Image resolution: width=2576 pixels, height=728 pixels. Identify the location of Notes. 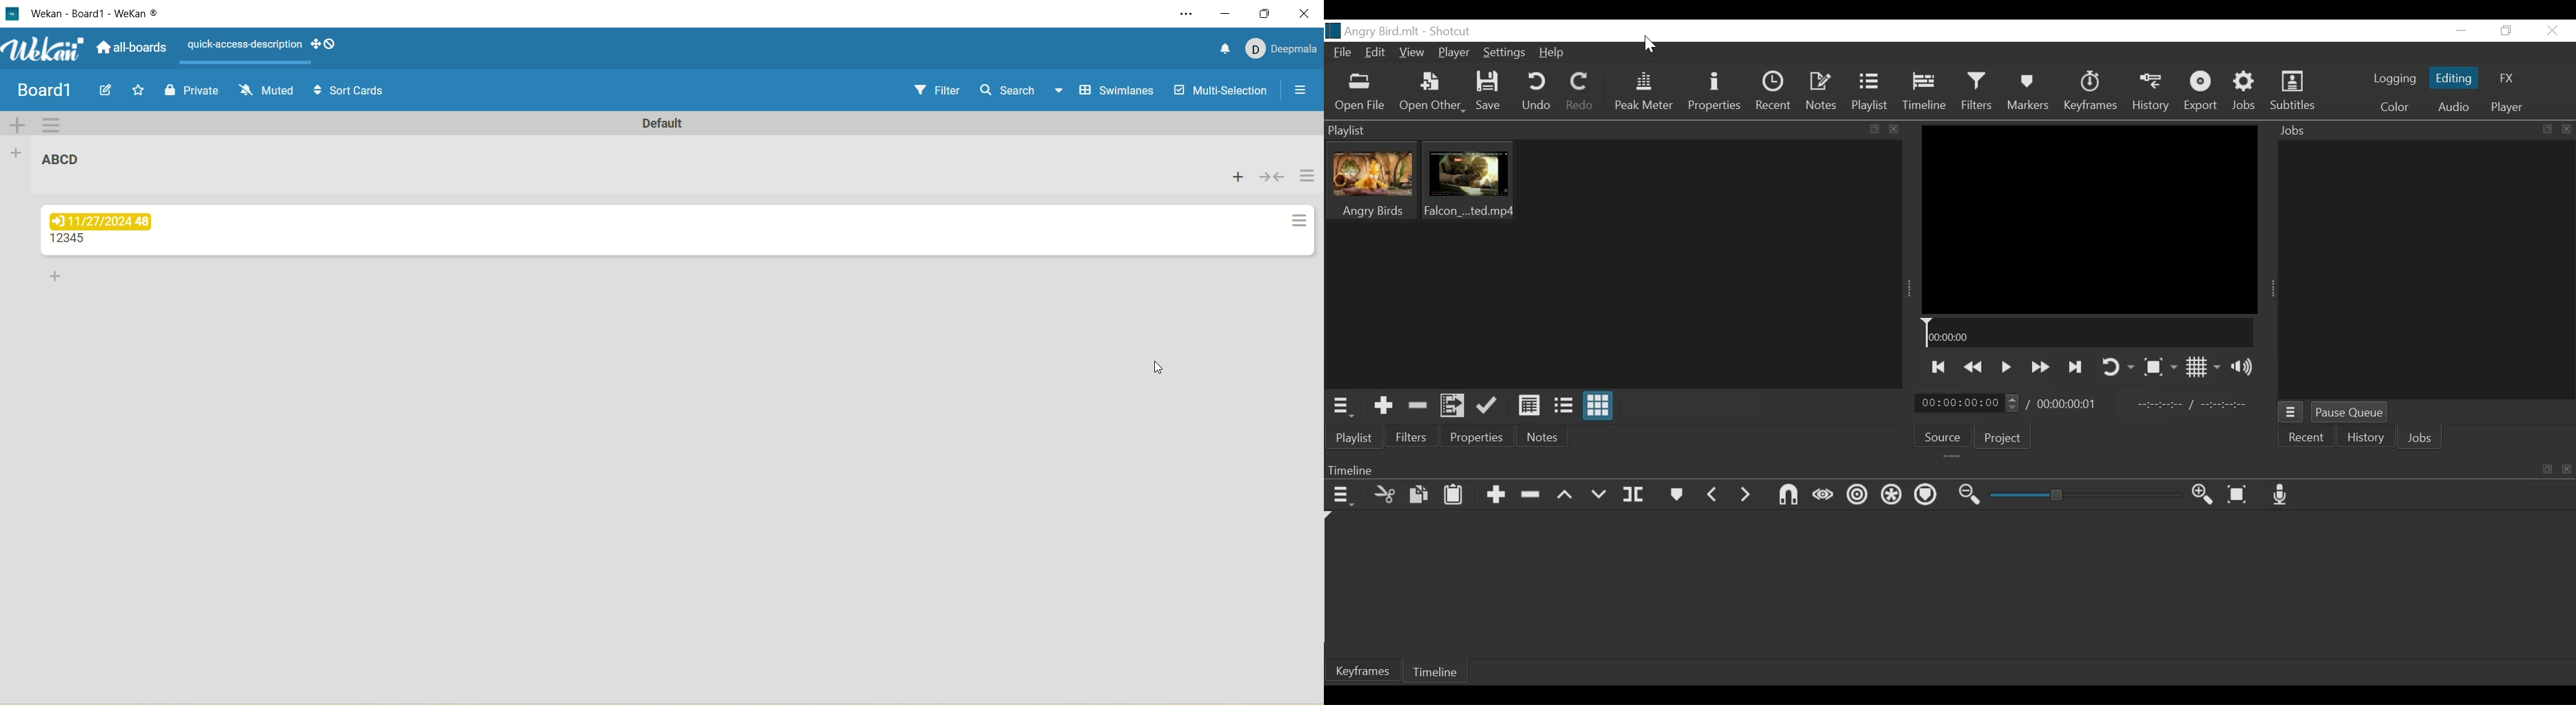
(1542, 438).